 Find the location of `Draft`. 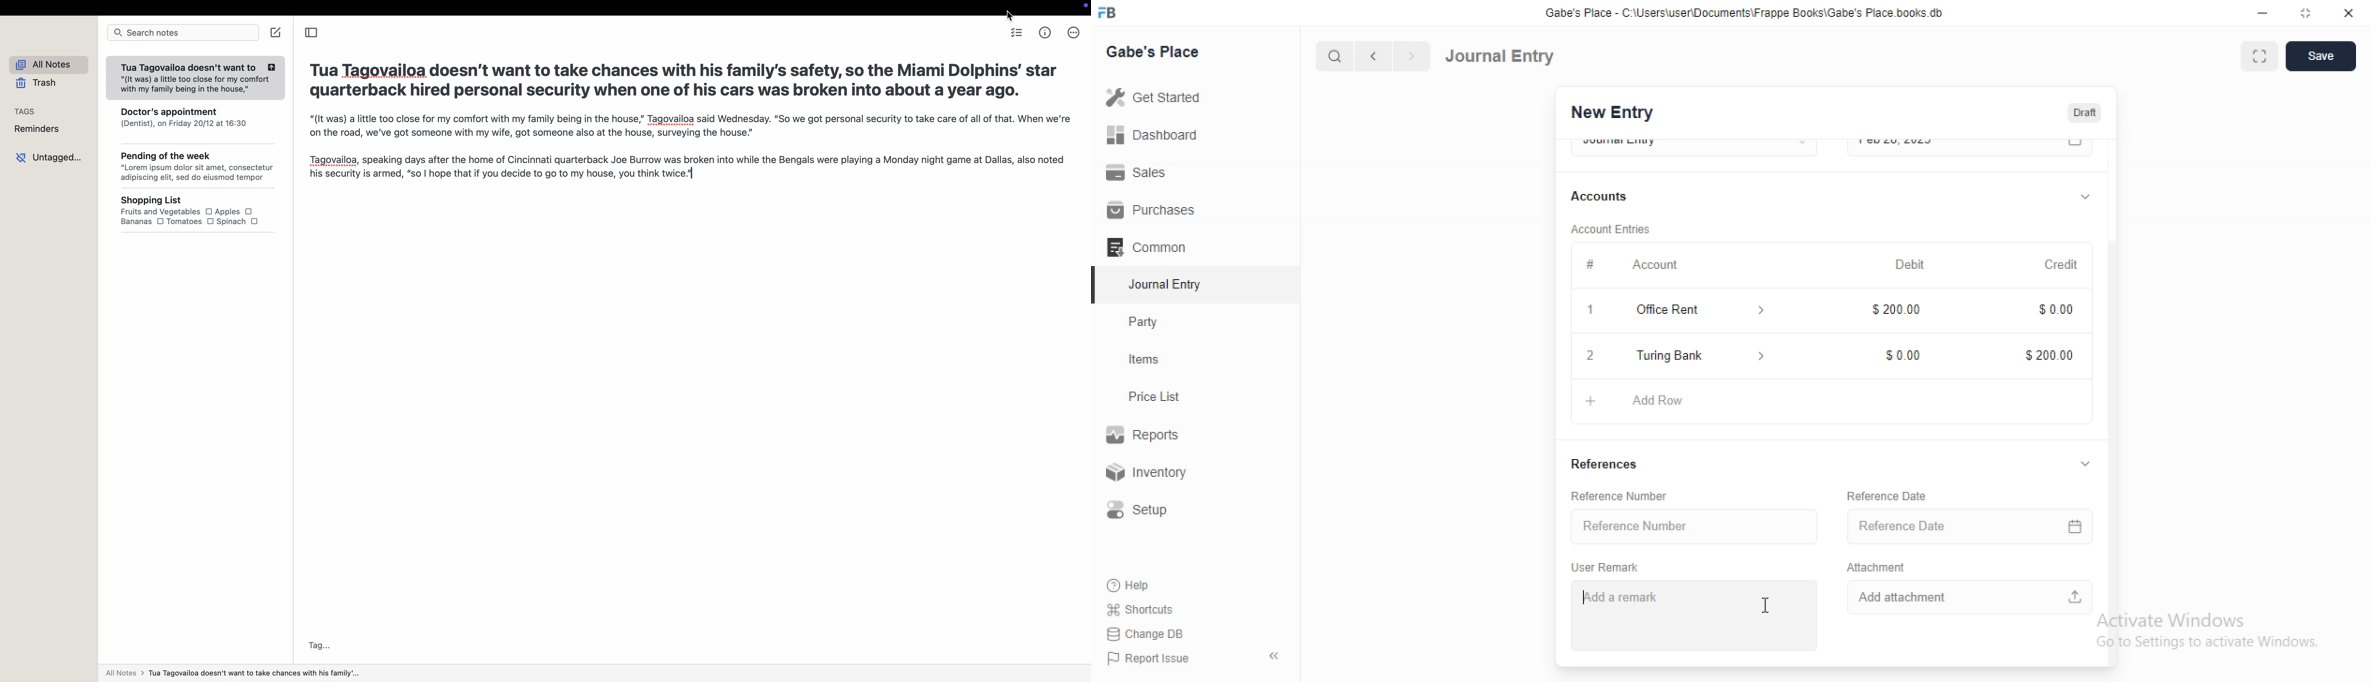

Draft is located at coordinates (2084, 113).